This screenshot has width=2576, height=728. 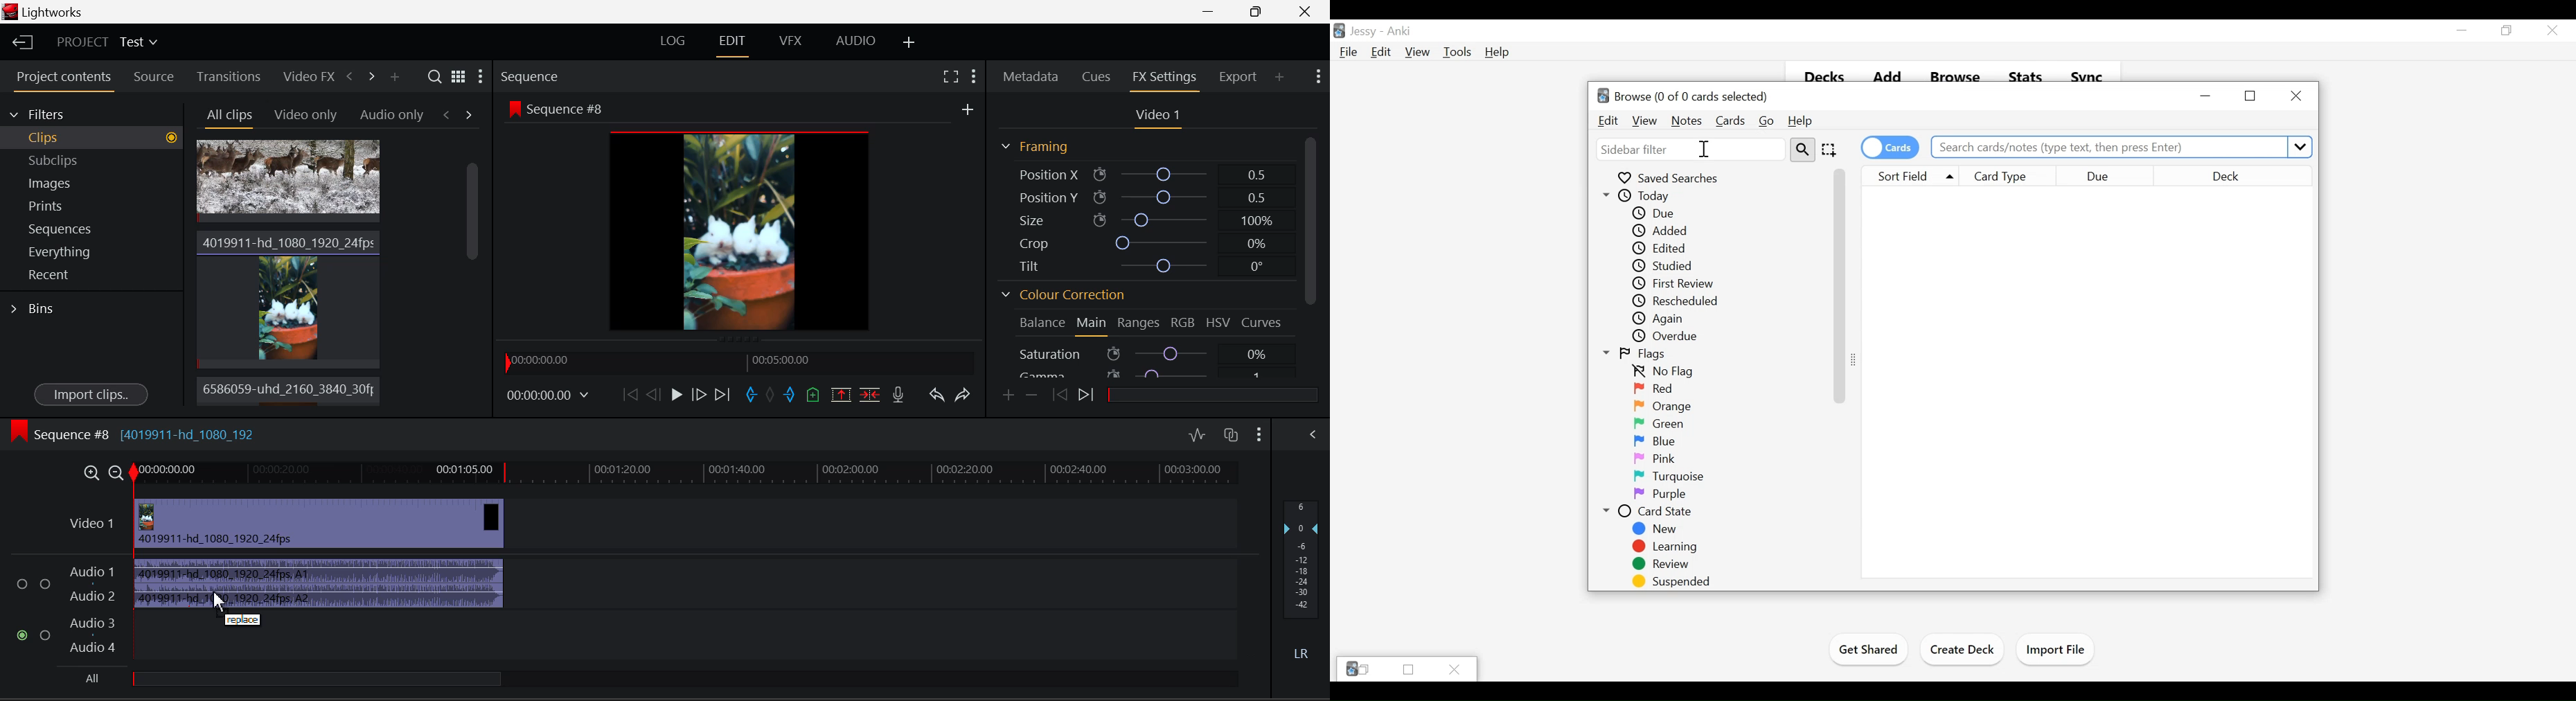 What do you see at coordinates (1660, 564) in the screenshot?
I see `Review` at bounding box center [1660, 564].